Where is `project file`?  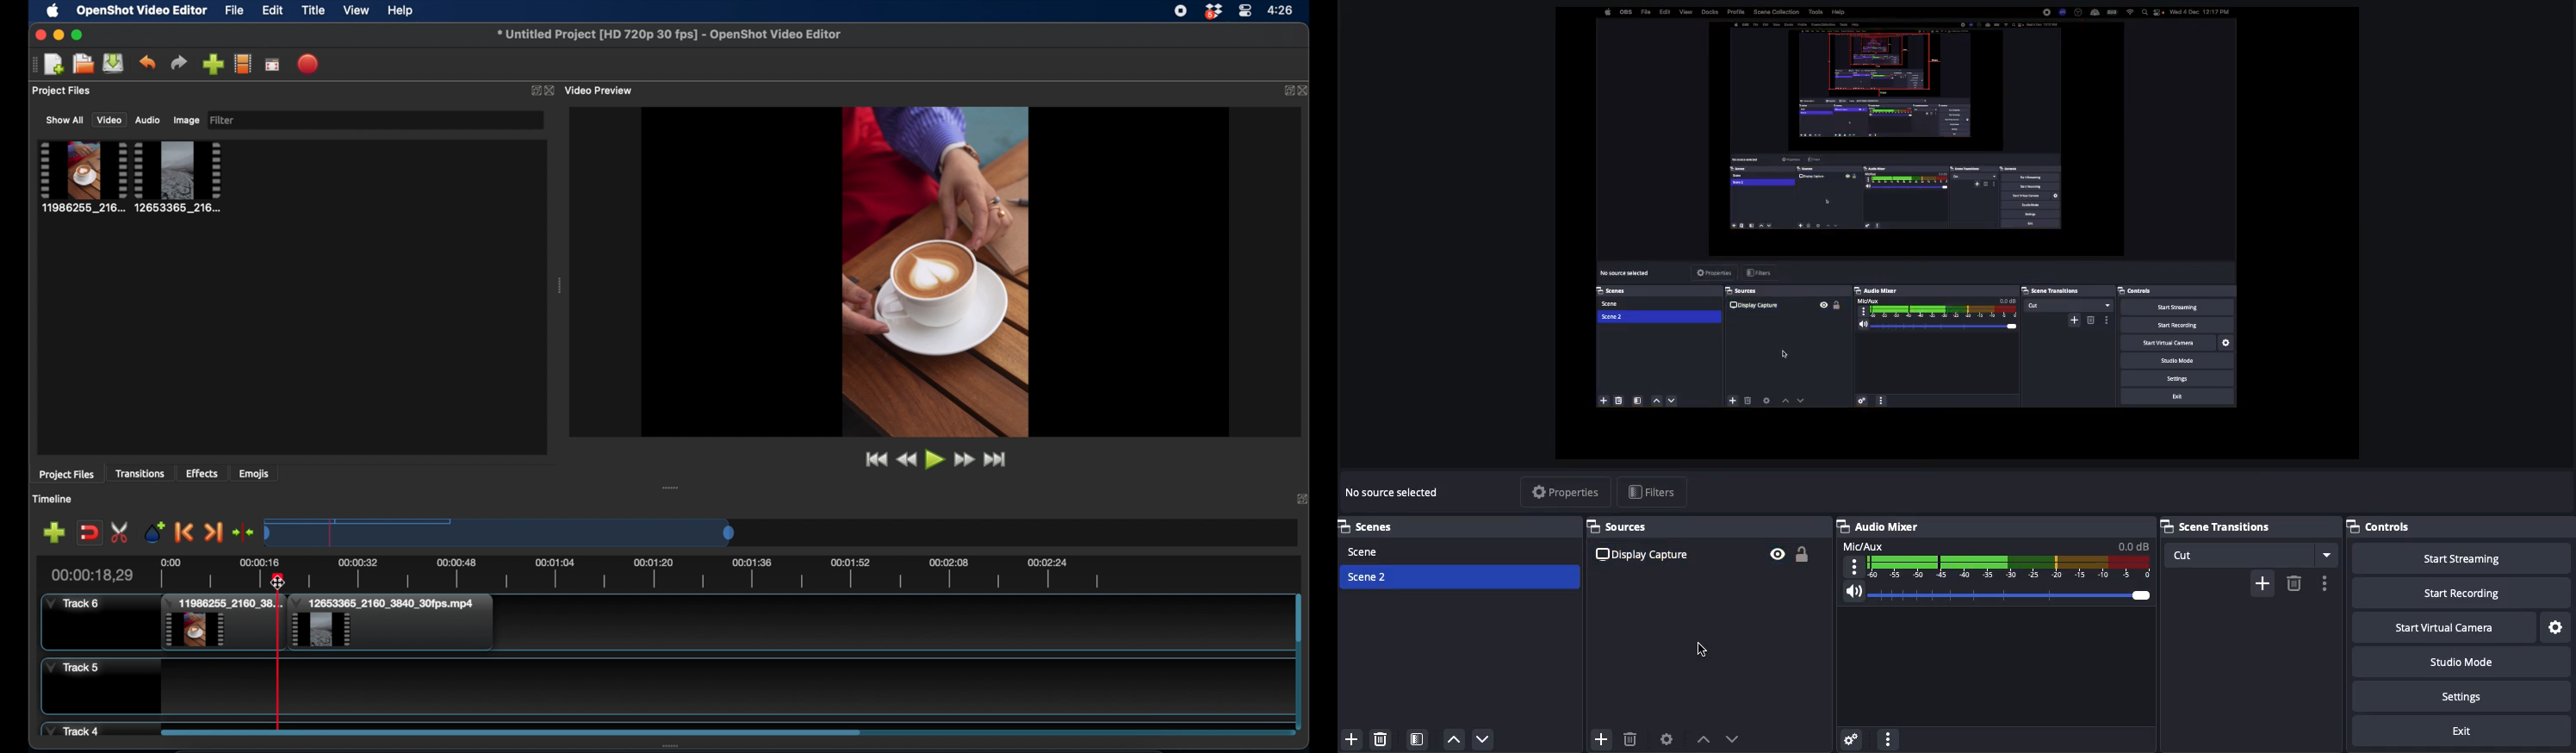
project file is located at coordinates (82, 176).